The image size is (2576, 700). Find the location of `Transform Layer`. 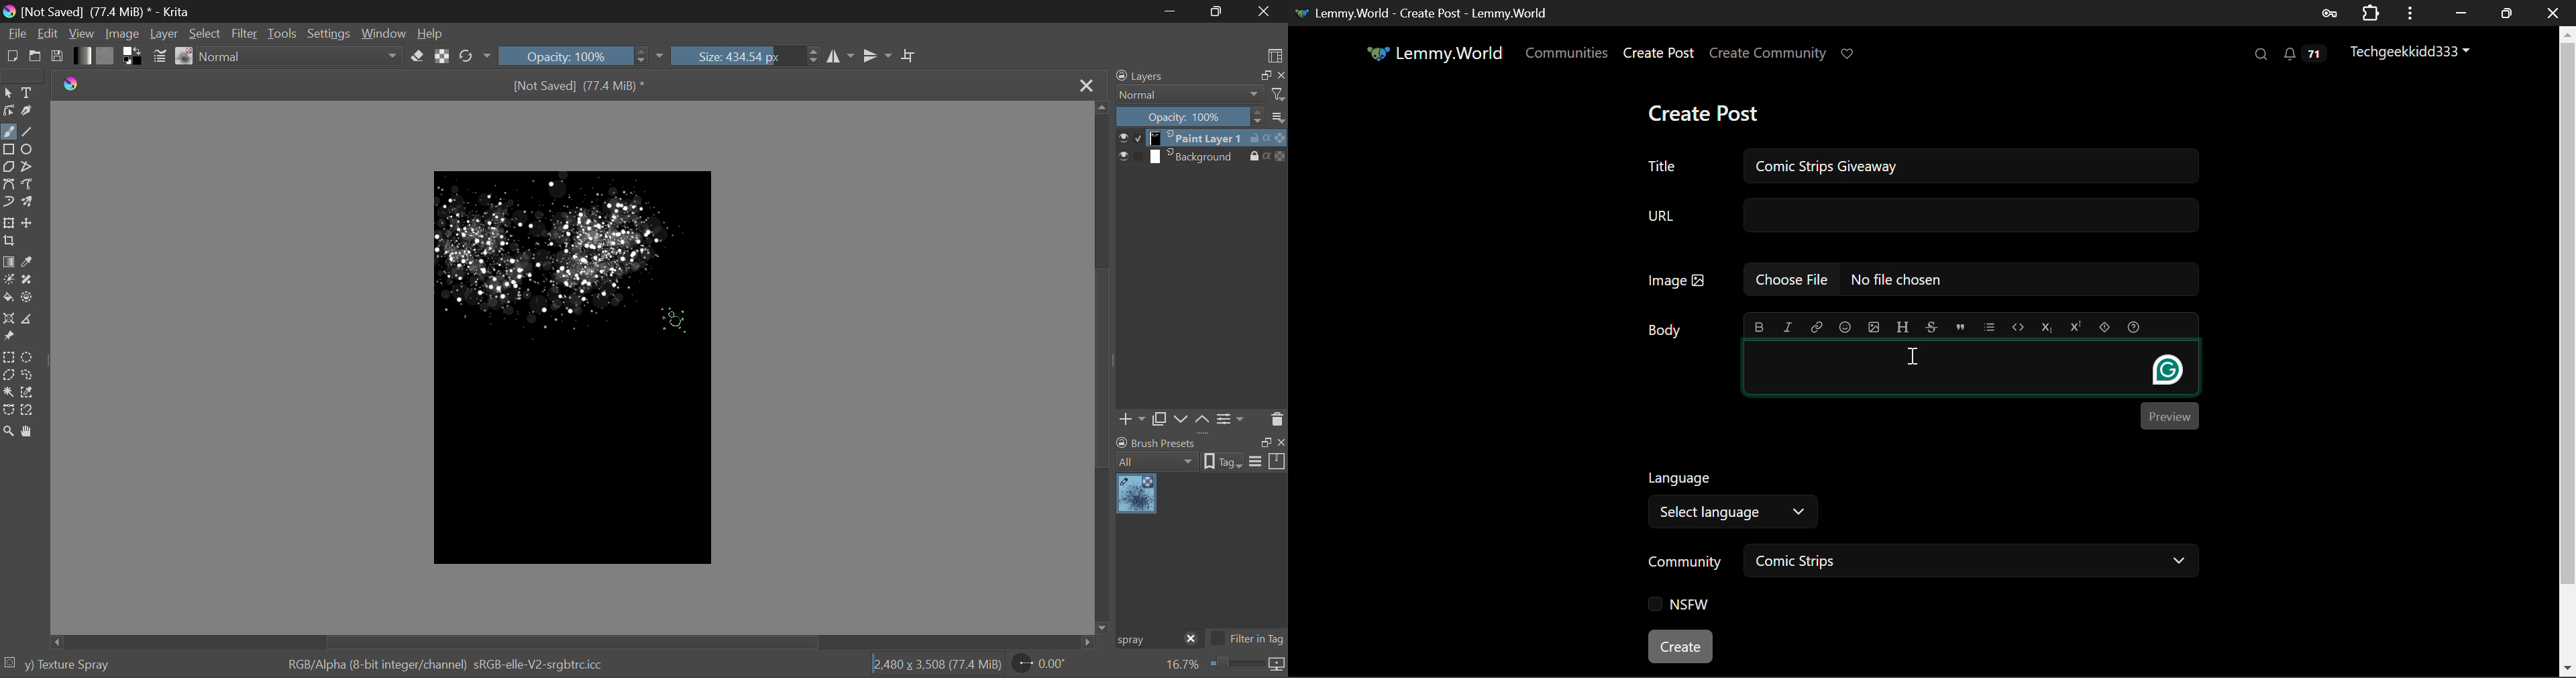

Transform Layer is located at coordinates (9, 223).